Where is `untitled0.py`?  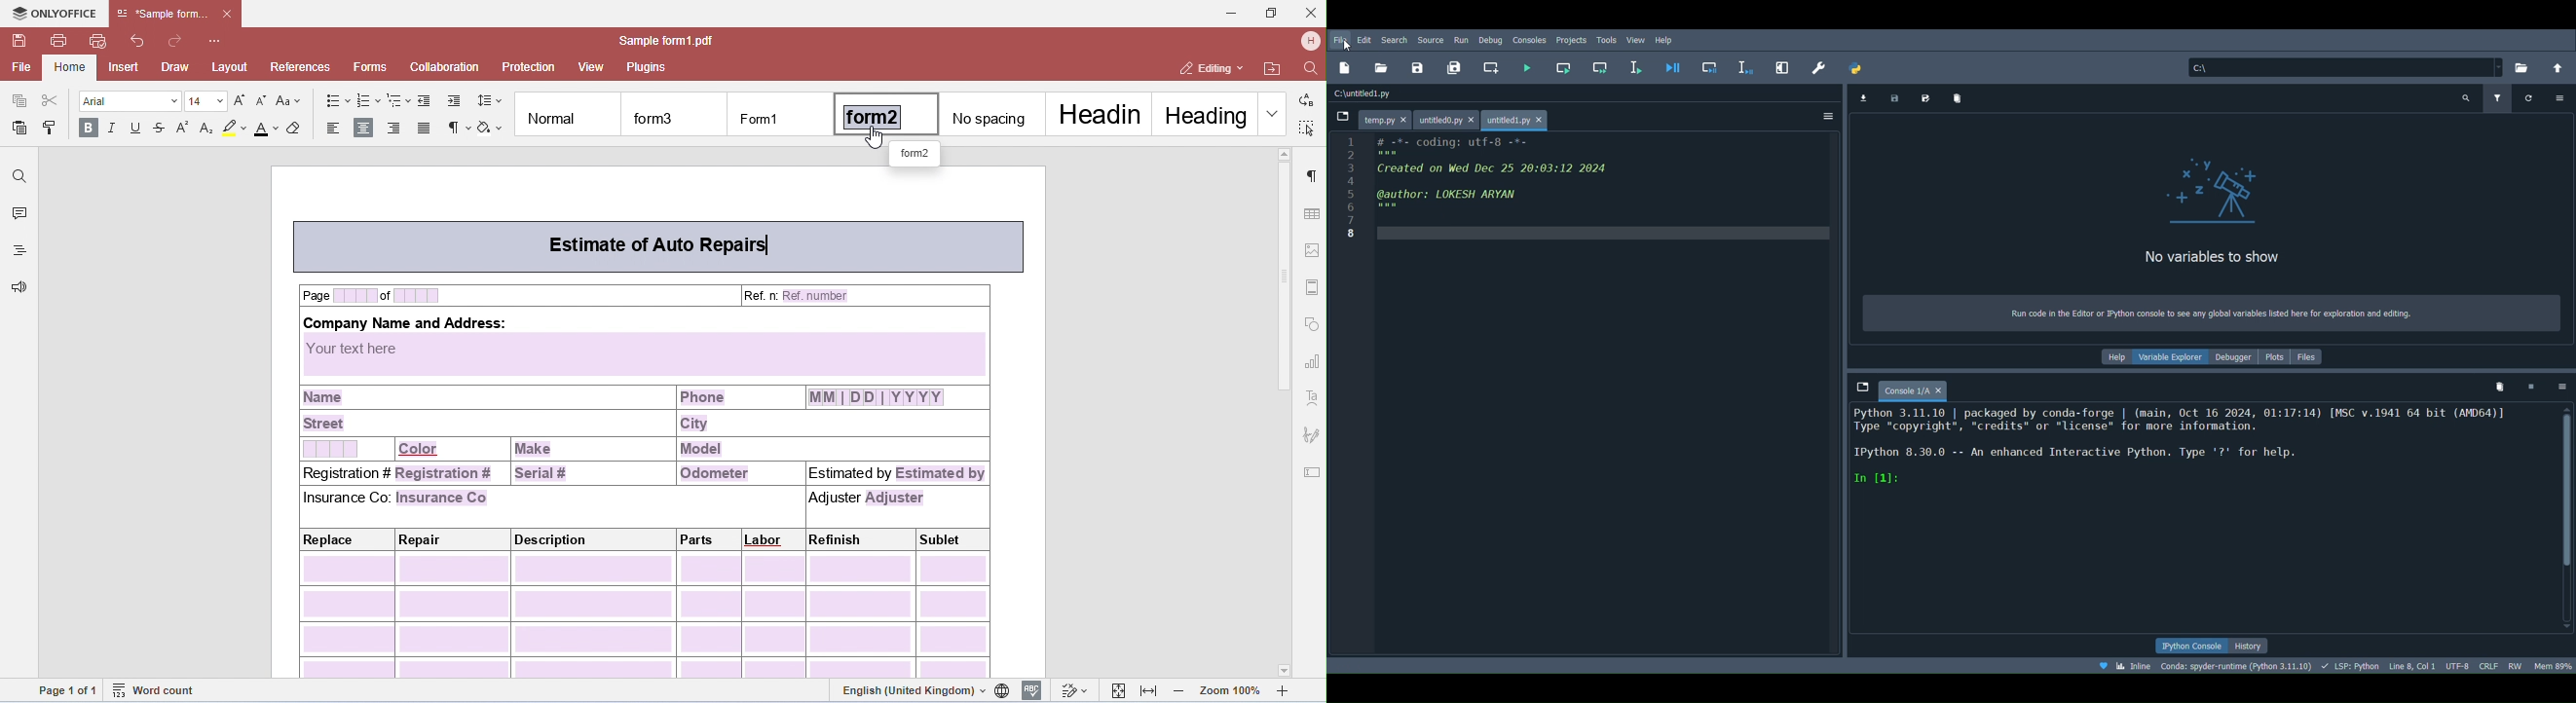 untitled0.py is located at coordinates (1449, 115).